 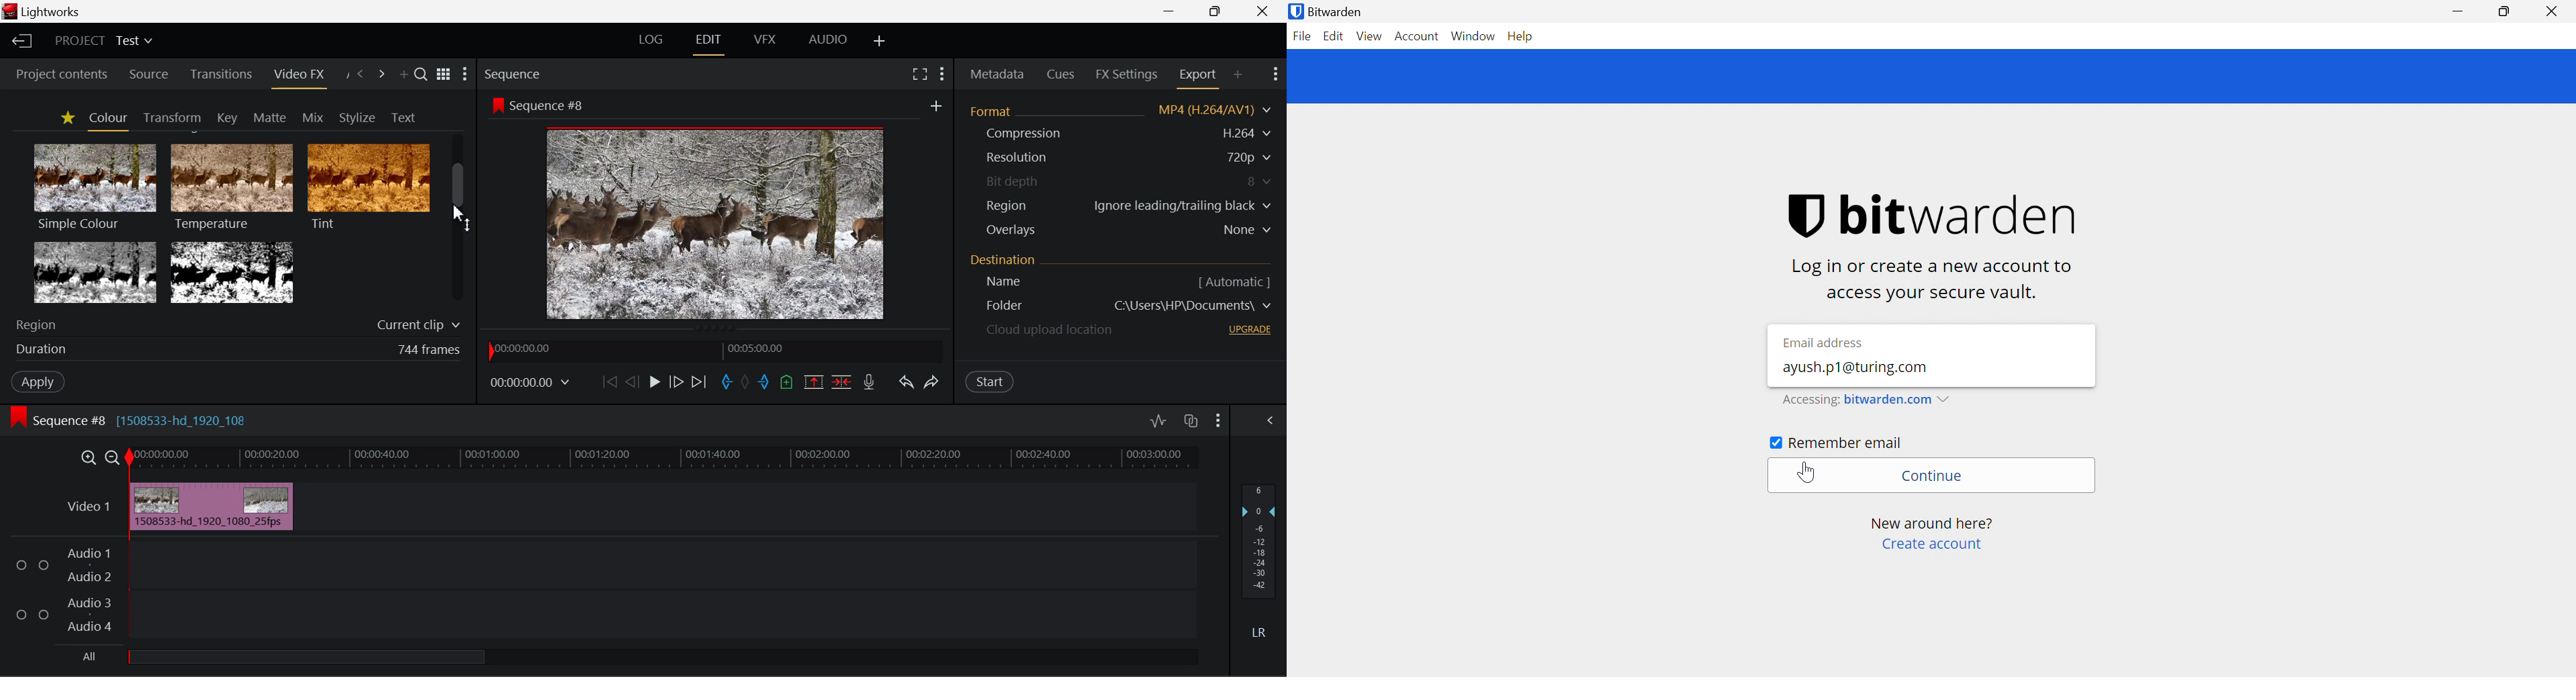 What do you see at coordinates (31, 381) in the screenshot?
I see `Apply` at bounding box center [31, 381].